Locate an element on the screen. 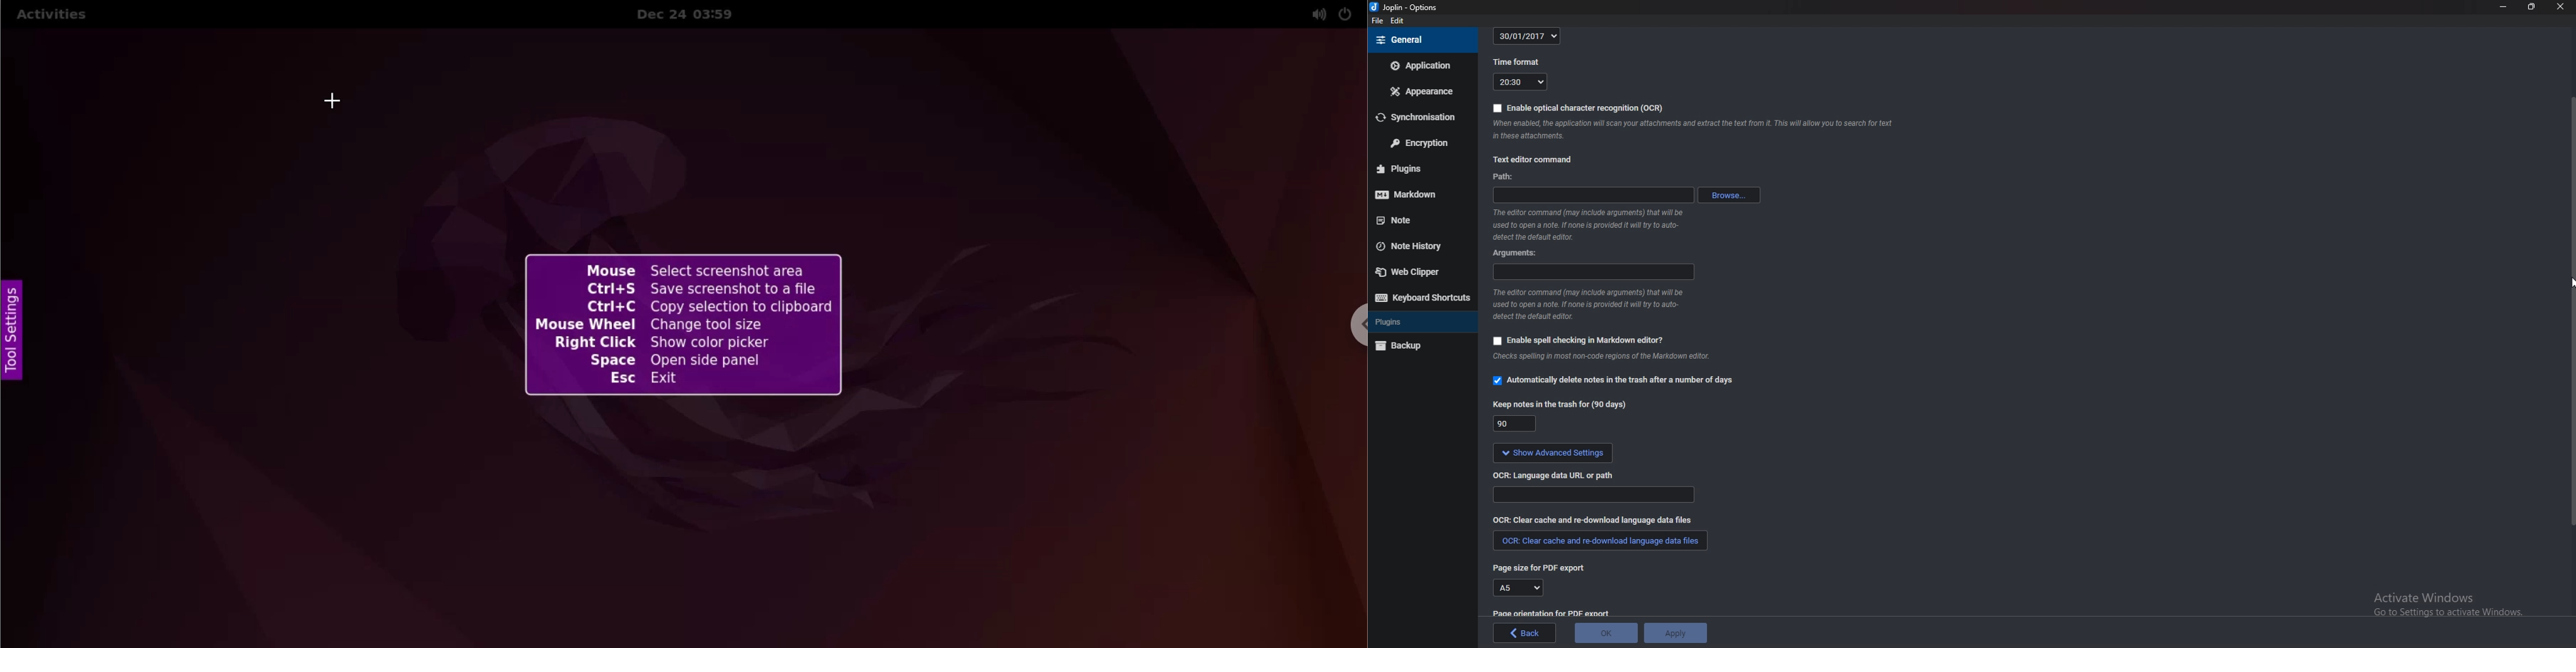 This screenshot has height=672, width=2576. Info on editor command is located at coordinates (1591, 304).